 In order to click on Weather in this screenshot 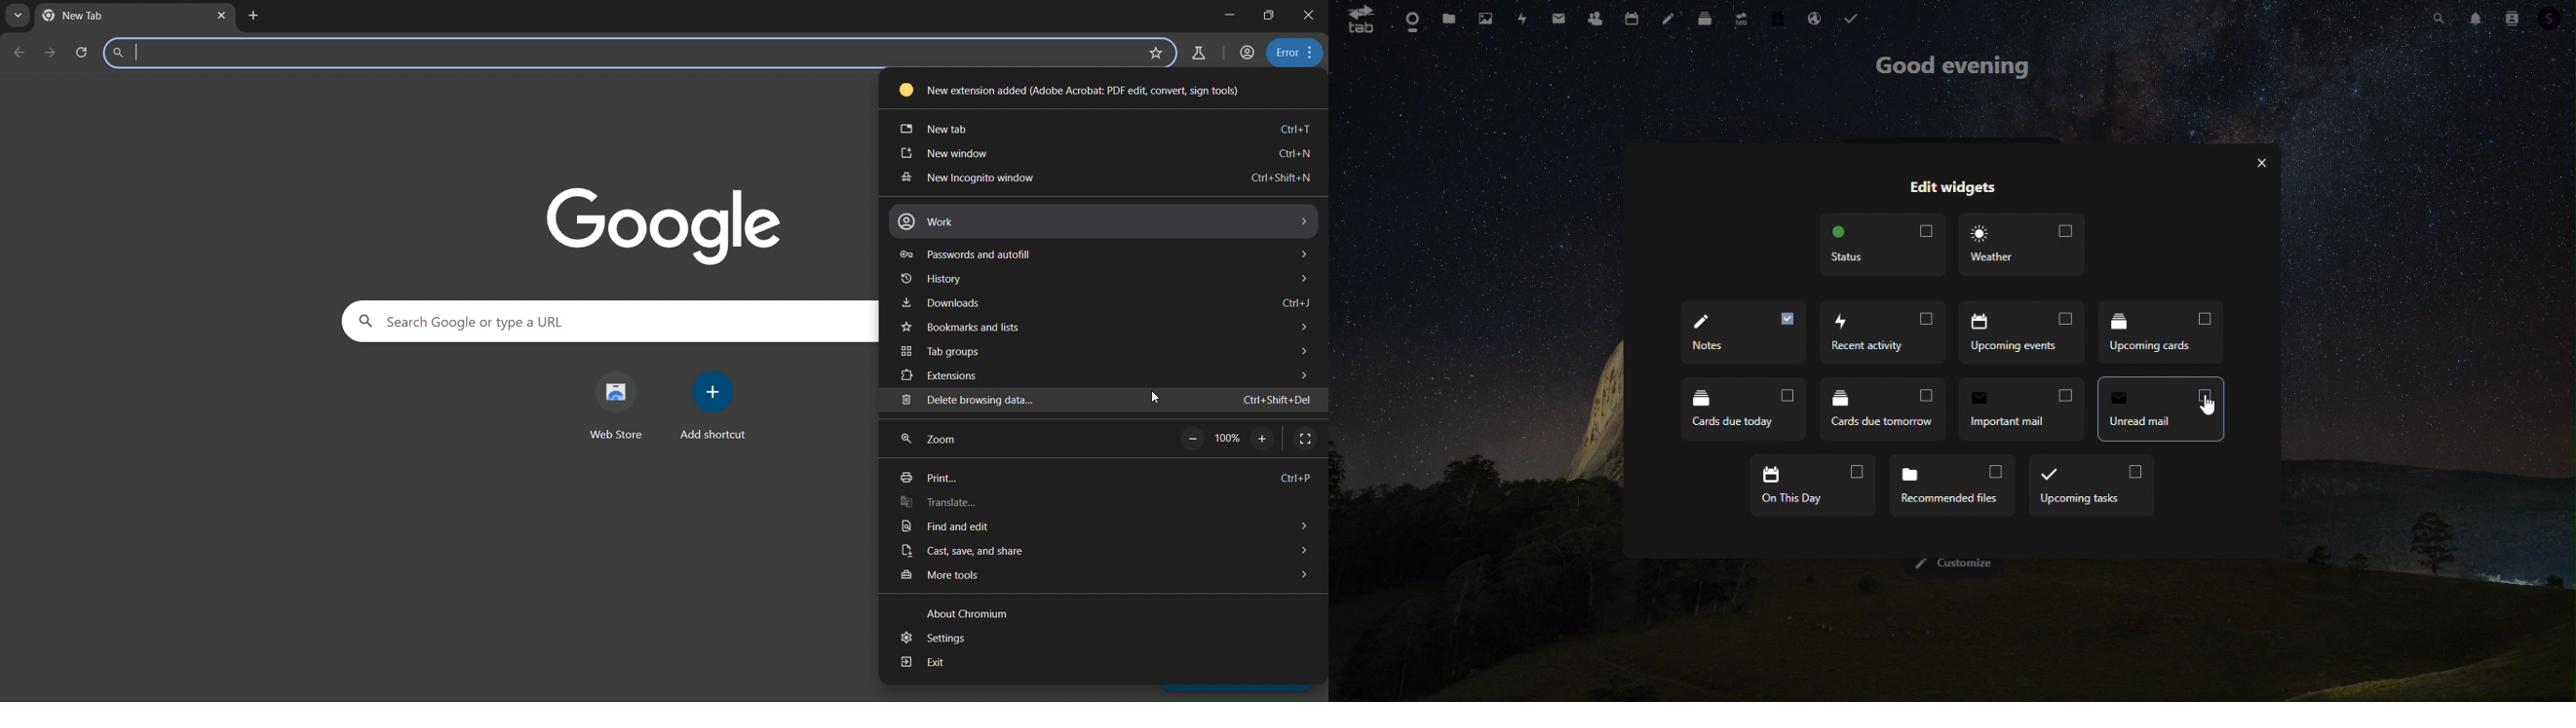, I will do `click(2021, 247)`.